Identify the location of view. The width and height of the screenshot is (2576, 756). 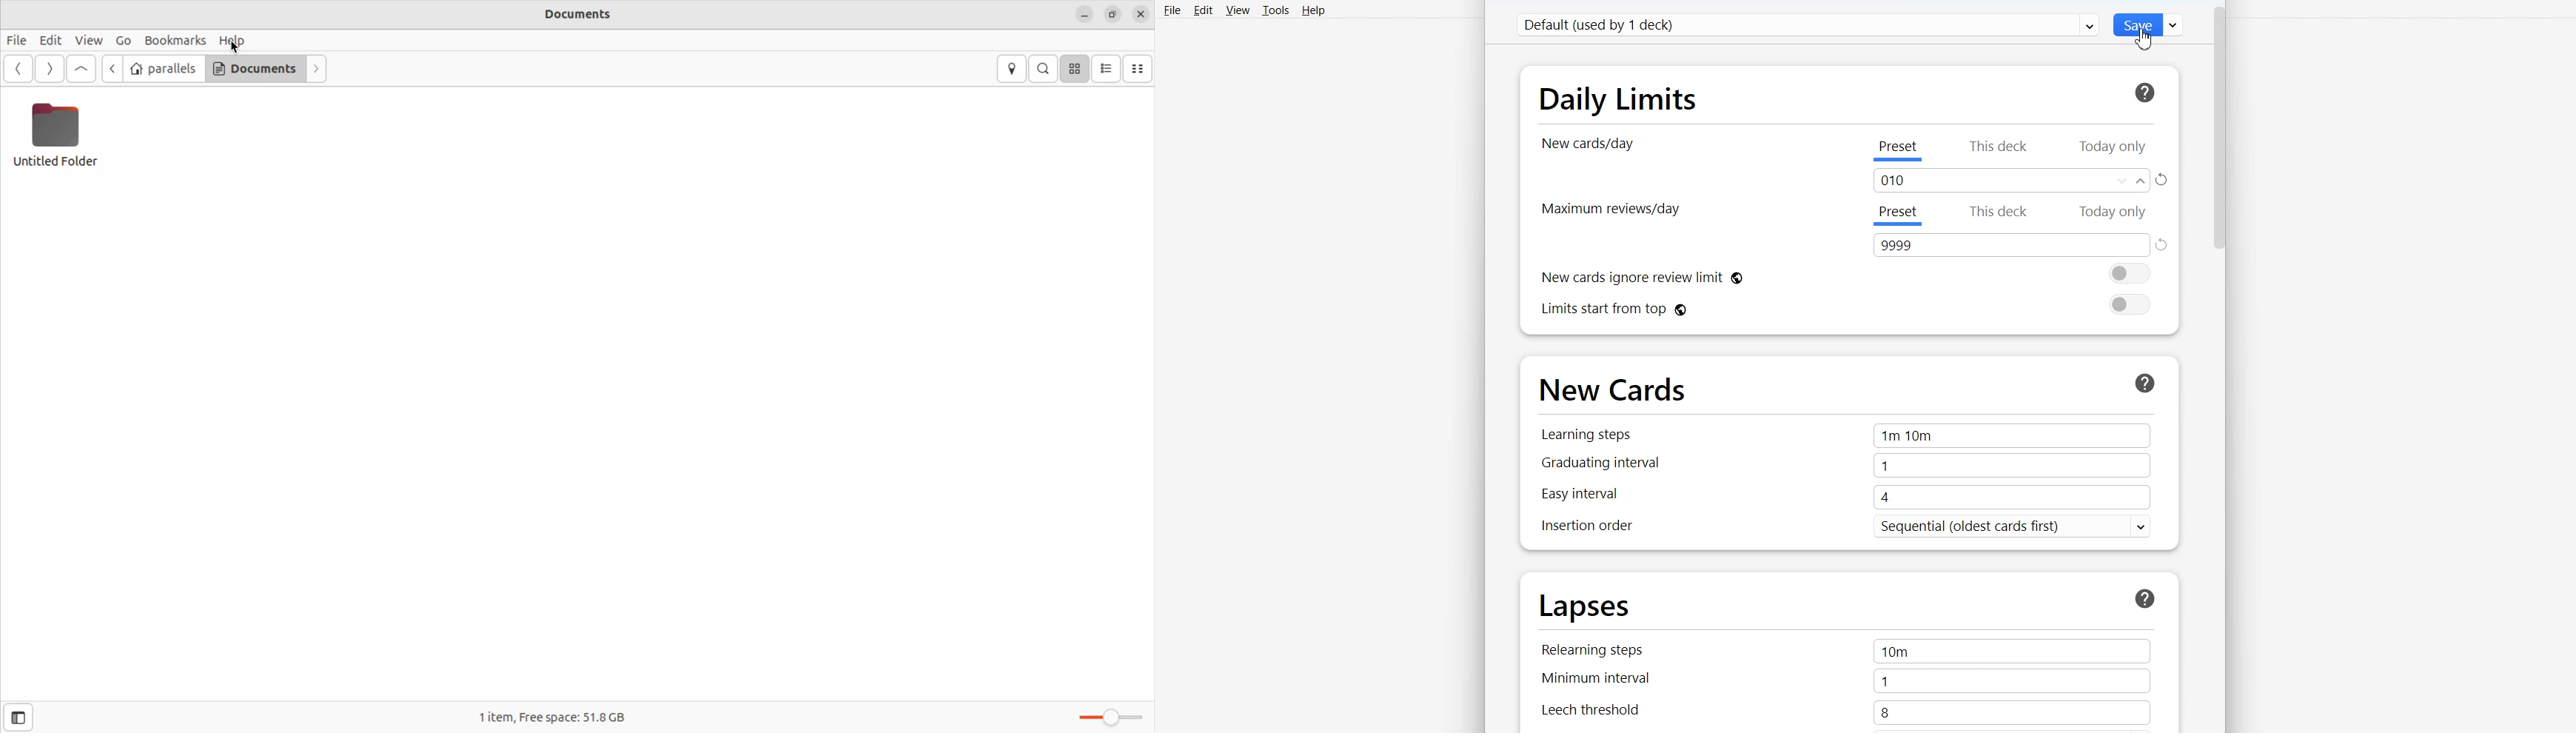
(87, 41).